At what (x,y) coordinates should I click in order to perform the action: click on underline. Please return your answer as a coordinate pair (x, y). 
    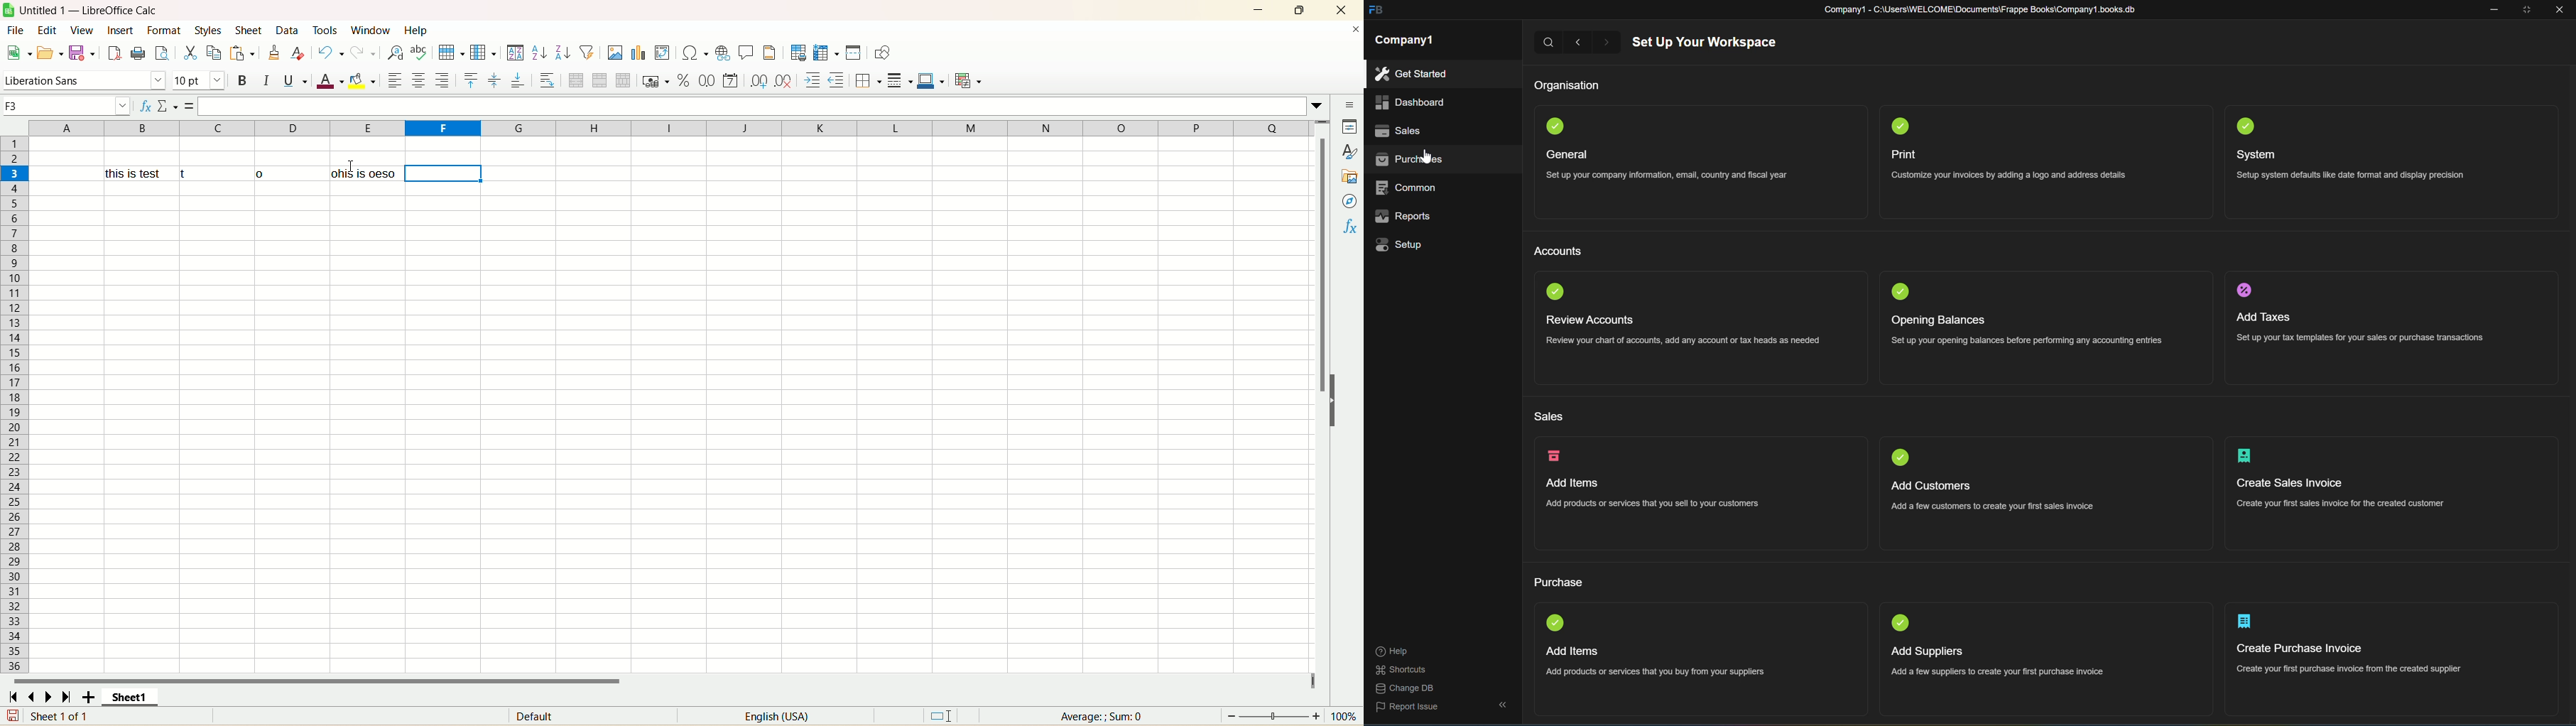
    Looking at the image, I should click on (293, 81).